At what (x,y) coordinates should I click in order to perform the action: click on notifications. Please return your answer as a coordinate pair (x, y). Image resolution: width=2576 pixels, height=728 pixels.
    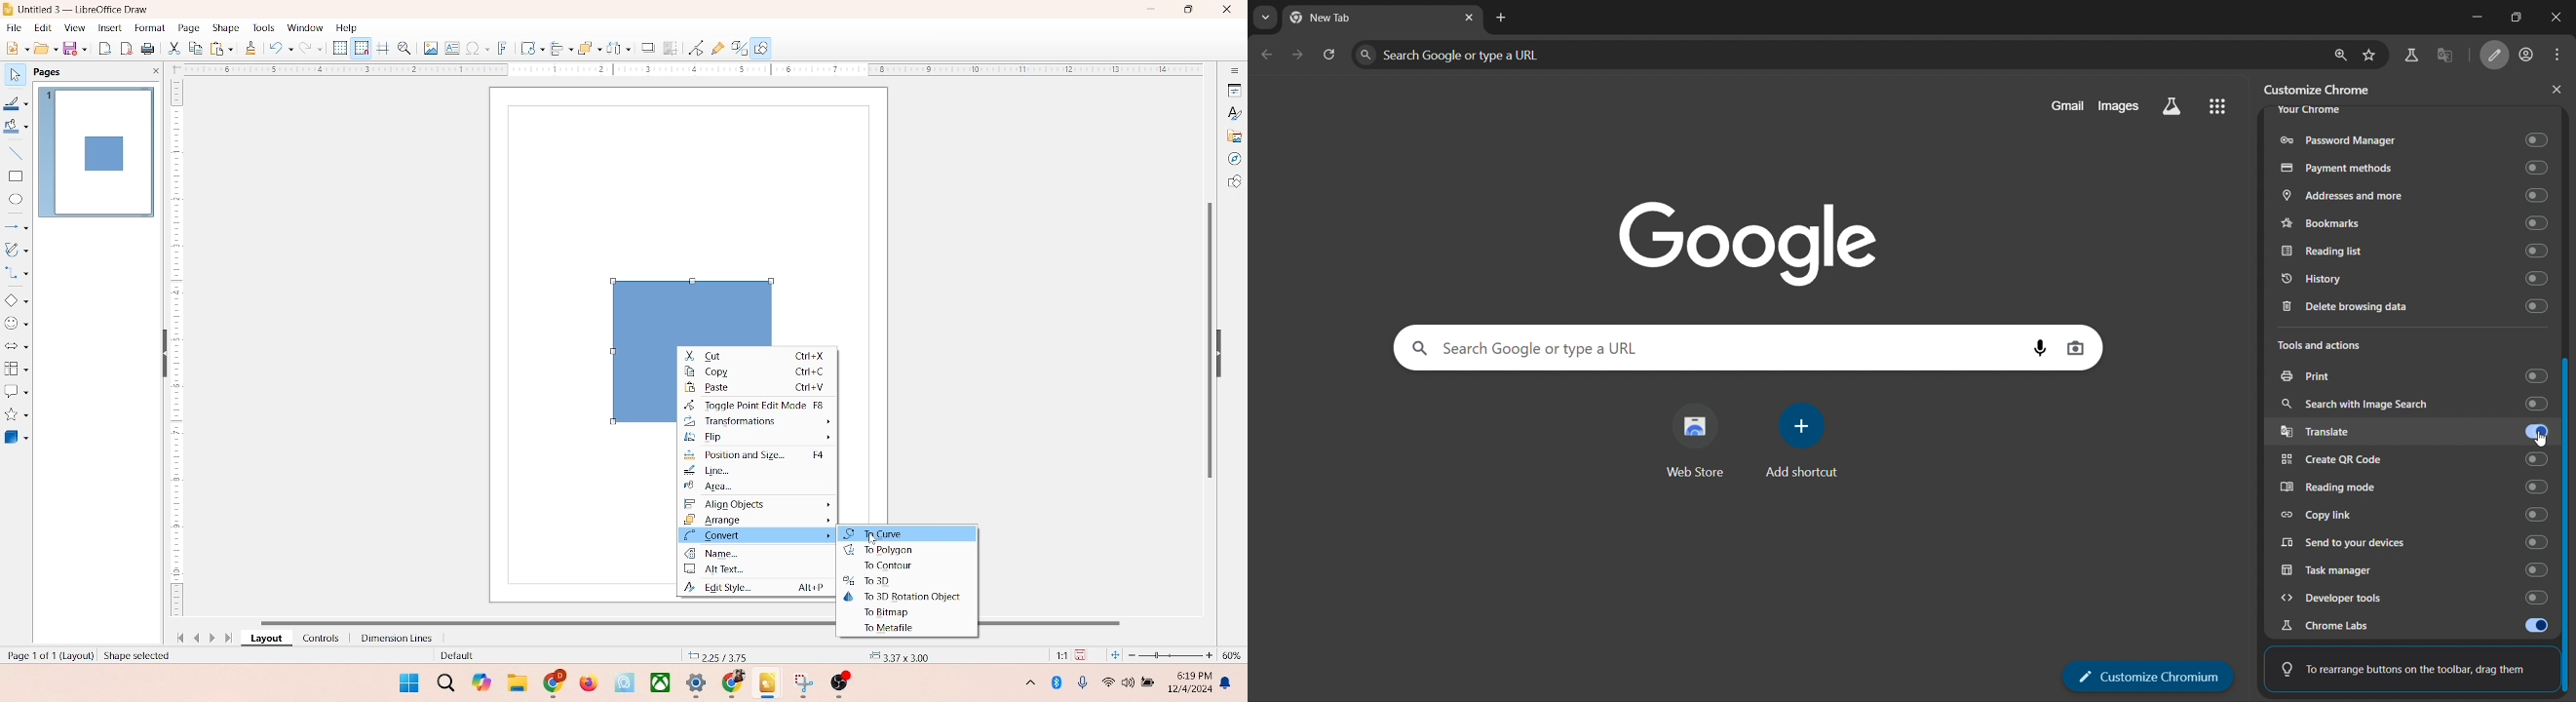
    Looking at the image, I should click on (1228, 682).